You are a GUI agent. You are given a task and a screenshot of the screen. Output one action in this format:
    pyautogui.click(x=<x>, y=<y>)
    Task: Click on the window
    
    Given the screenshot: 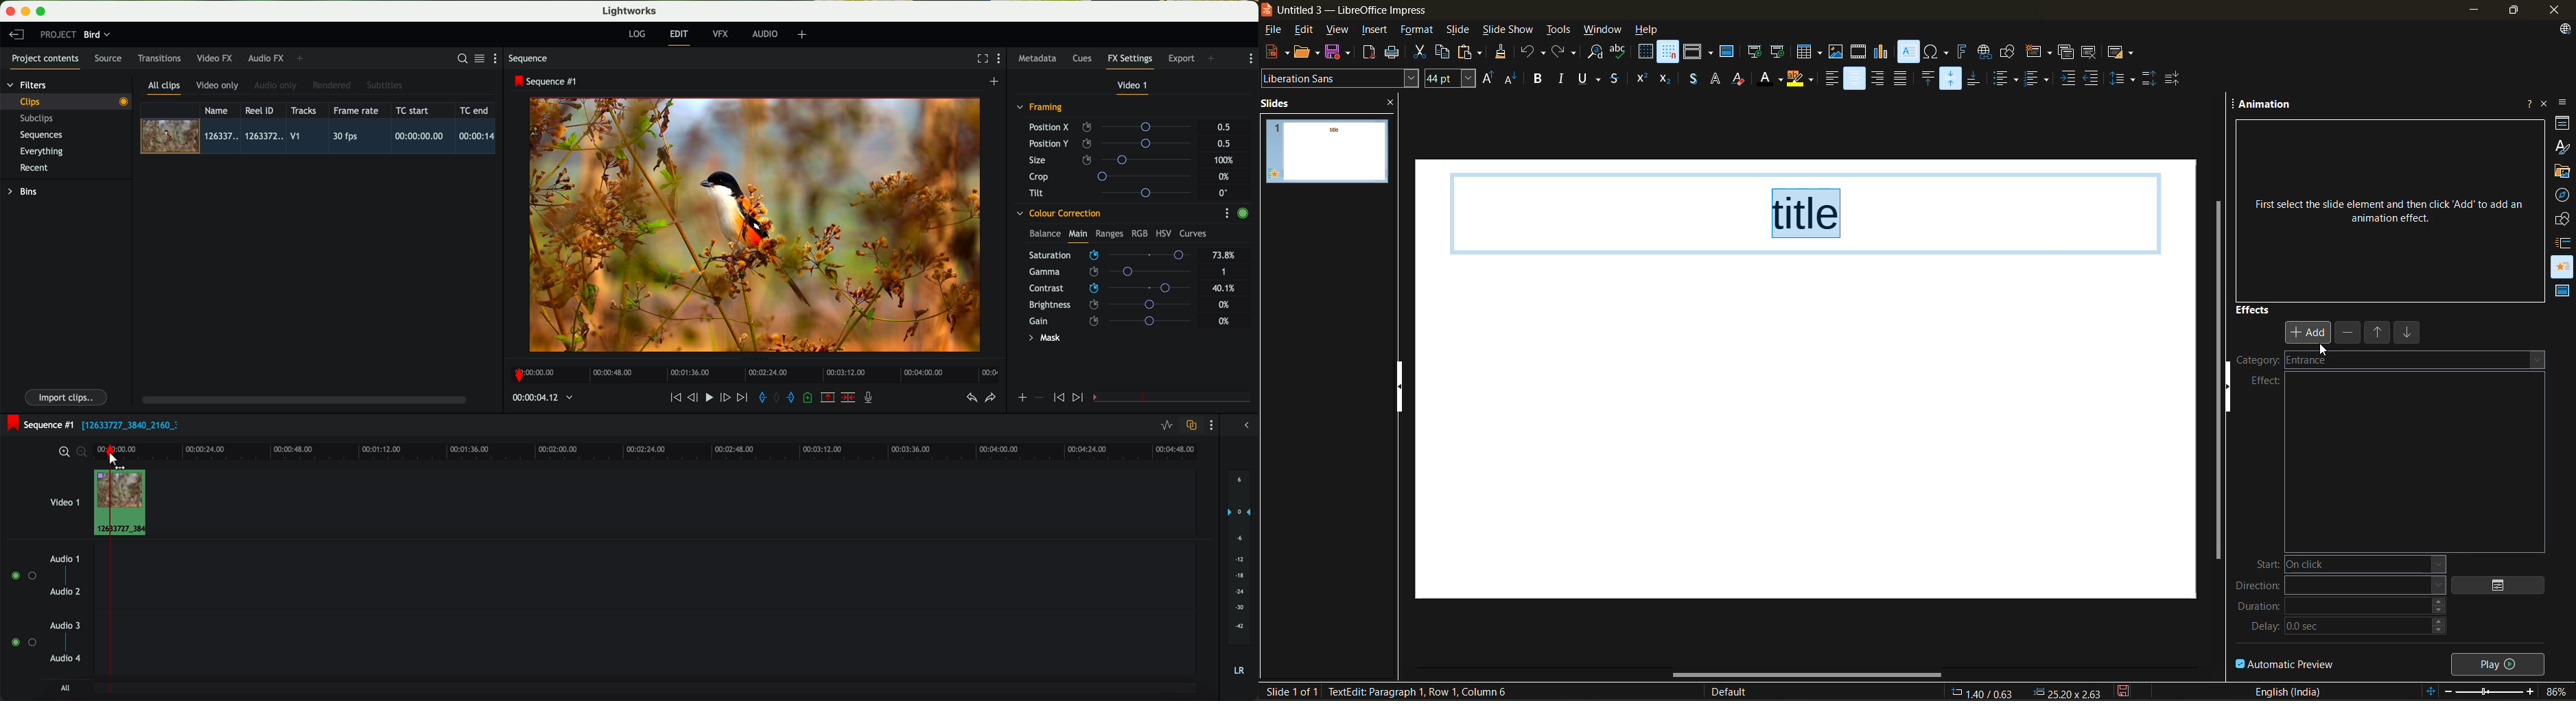 What is the action you would take?
    pyautogui.click(x=1604, y=31)
    